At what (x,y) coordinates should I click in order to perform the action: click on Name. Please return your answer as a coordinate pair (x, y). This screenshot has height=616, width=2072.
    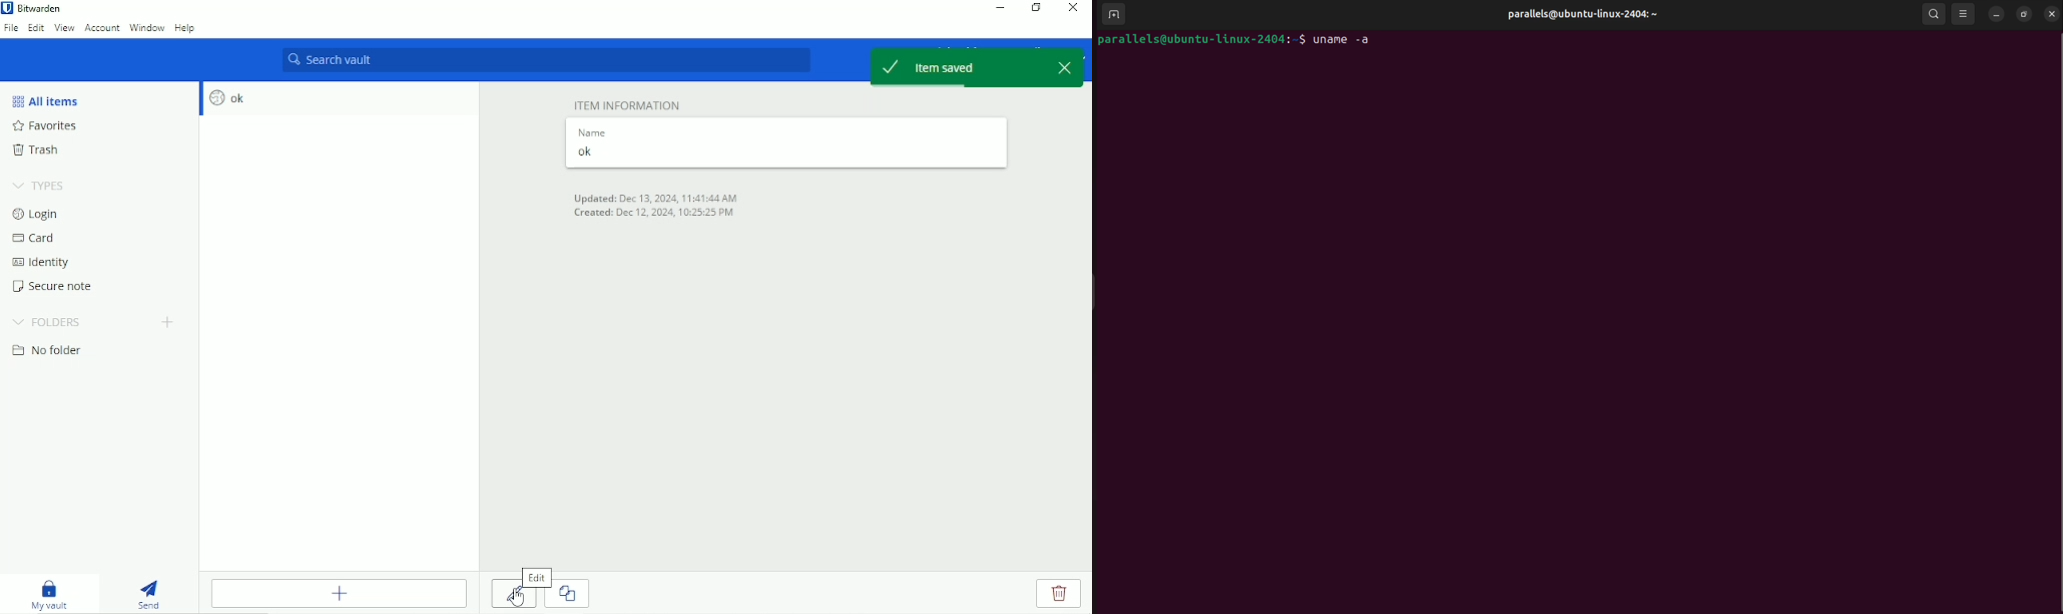
    Looking at the image, I should click on (590, 131).